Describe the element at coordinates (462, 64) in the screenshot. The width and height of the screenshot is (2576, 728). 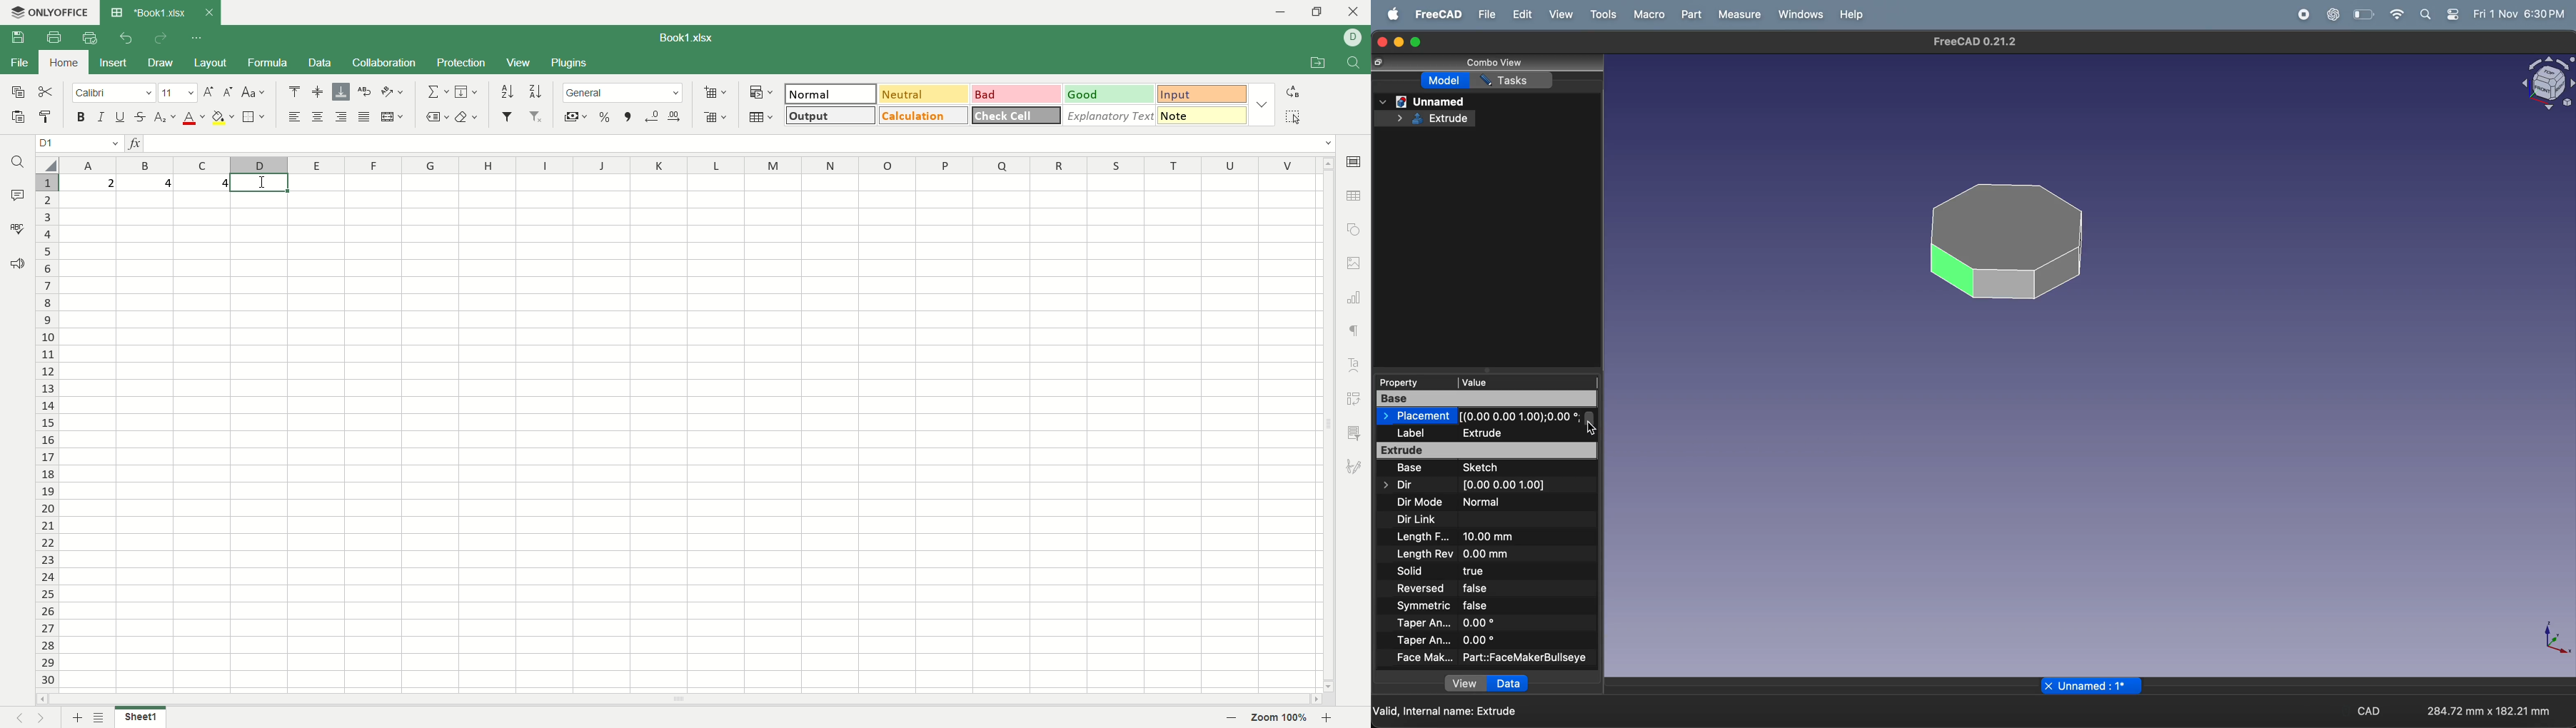
I see `protection` at that location.